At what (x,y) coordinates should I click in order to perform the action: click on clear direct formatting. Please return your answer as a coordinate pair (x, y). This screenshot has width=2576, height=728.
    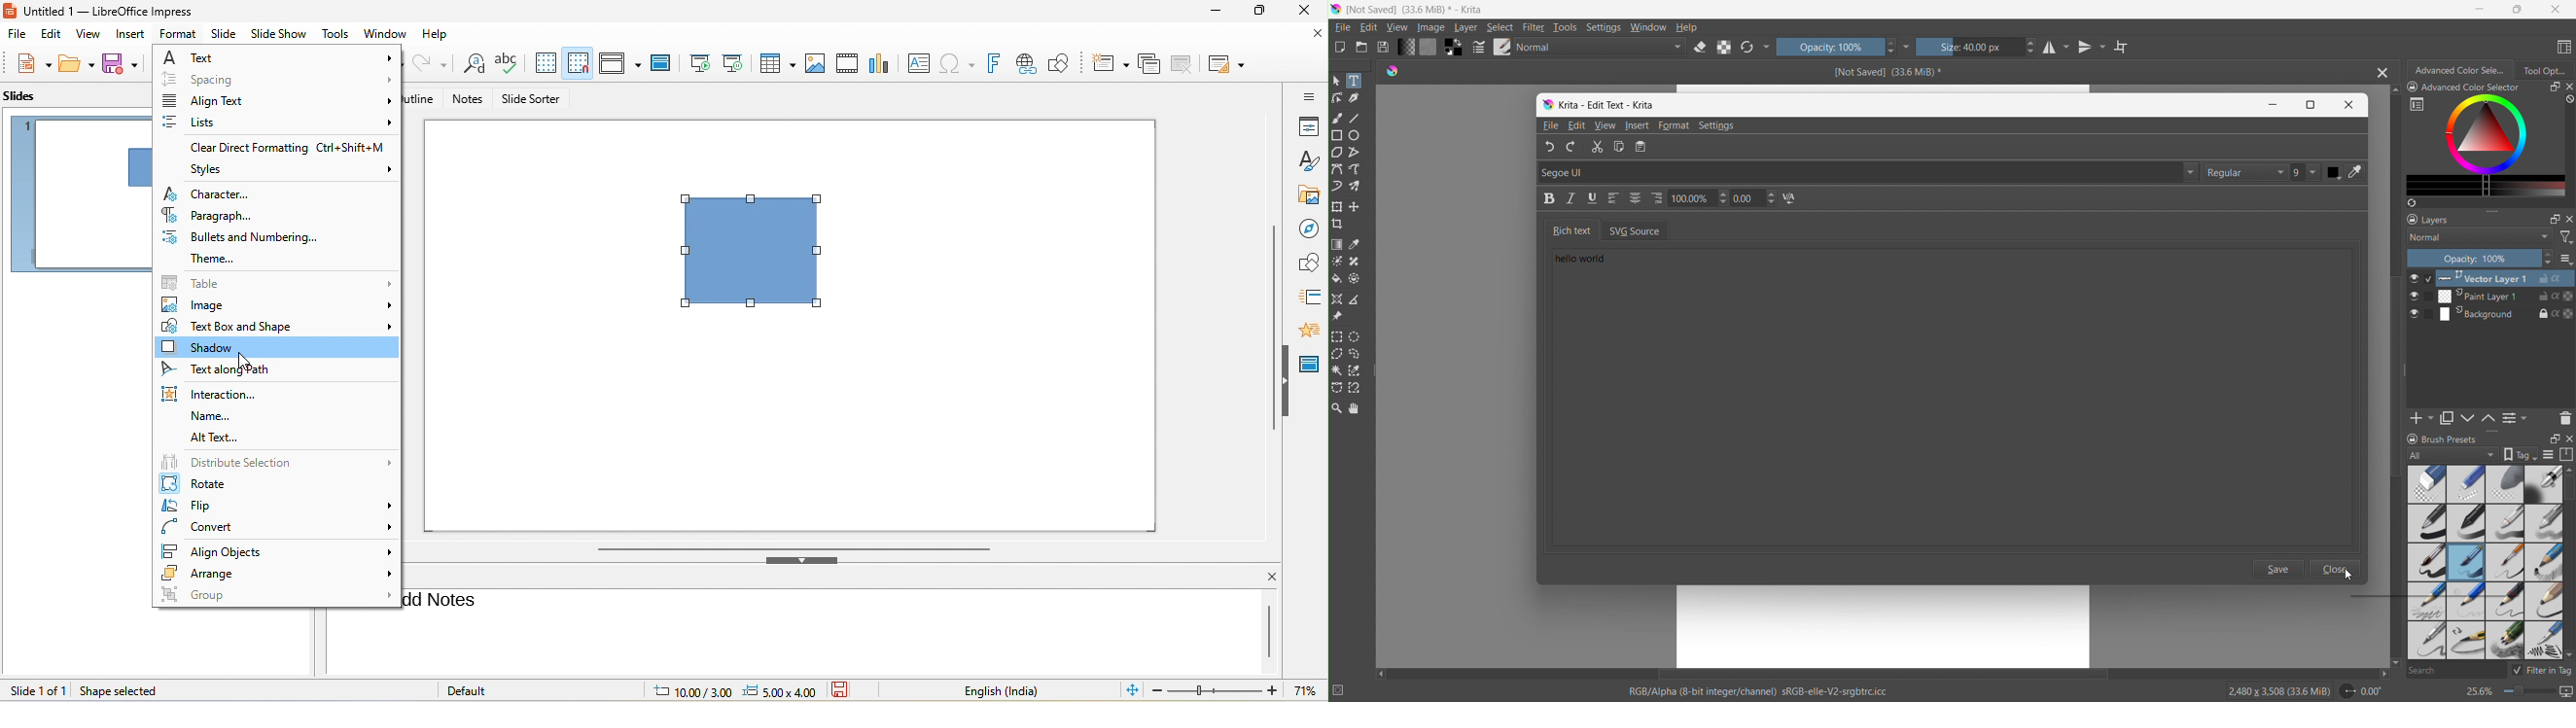
    Looking at the image, I should click on (286, 148).